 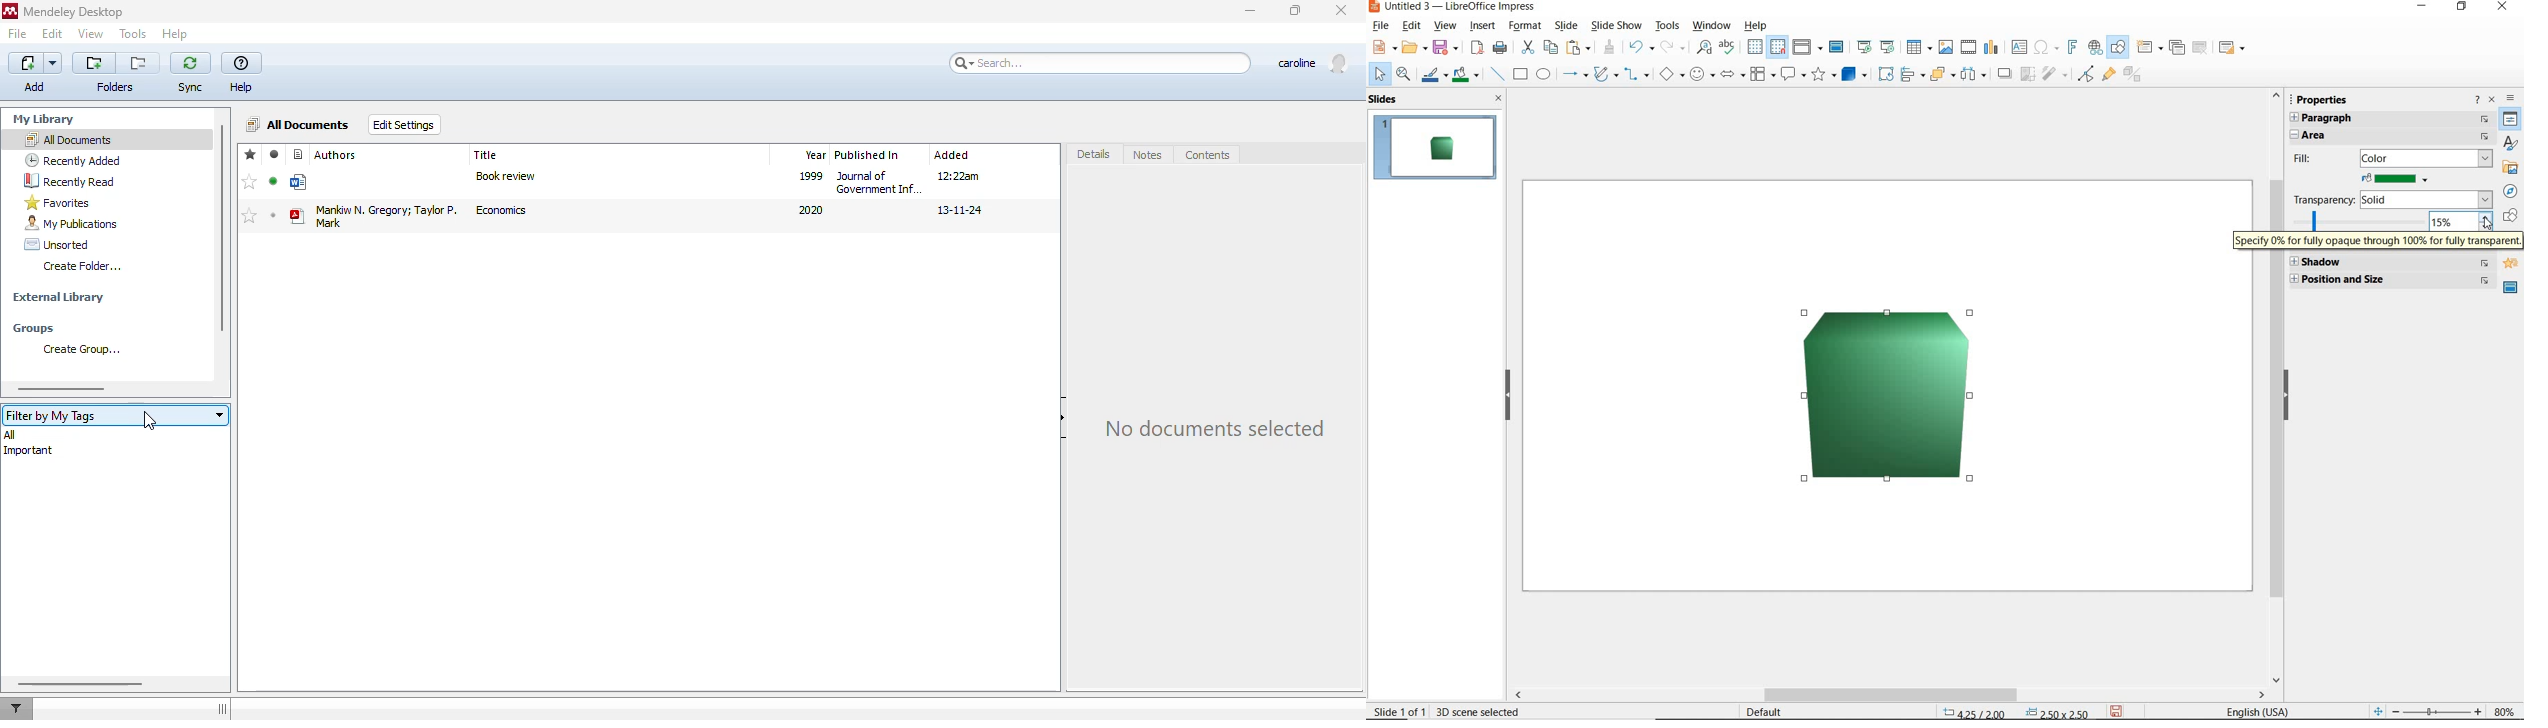 I want to click on minimize, so click(x=1251, y=11).